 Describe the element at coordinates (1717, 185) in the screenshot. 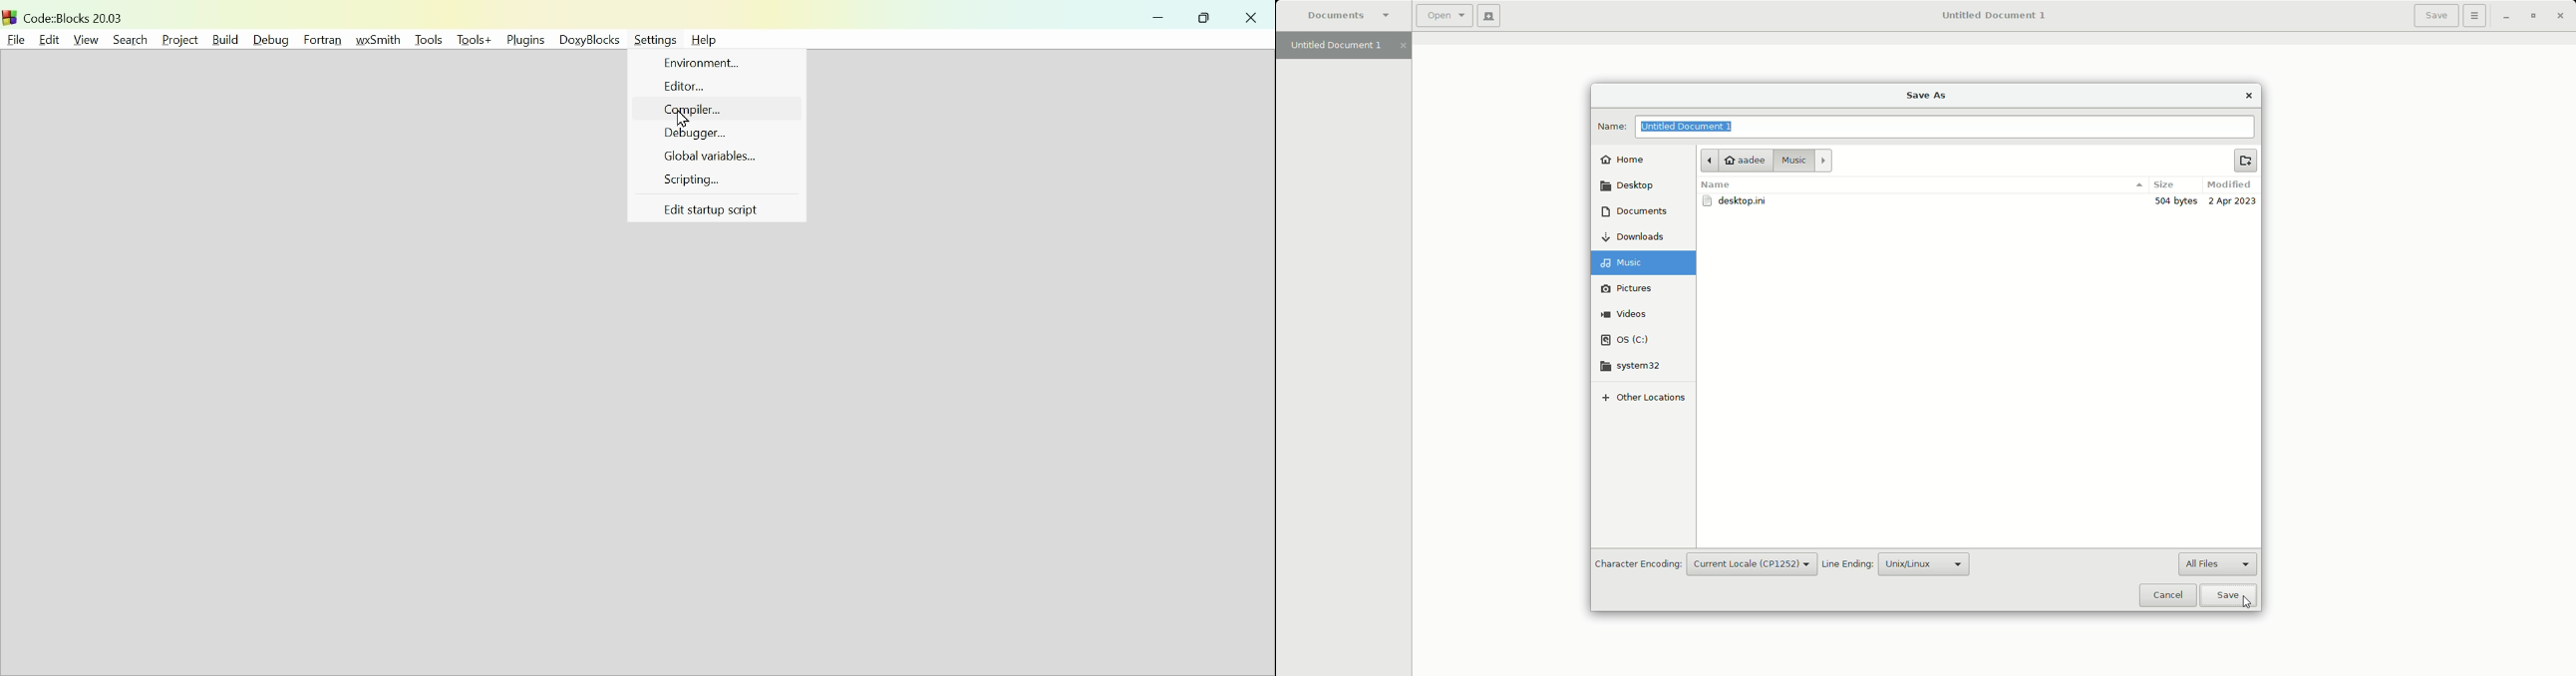

I see `Name` at that location.